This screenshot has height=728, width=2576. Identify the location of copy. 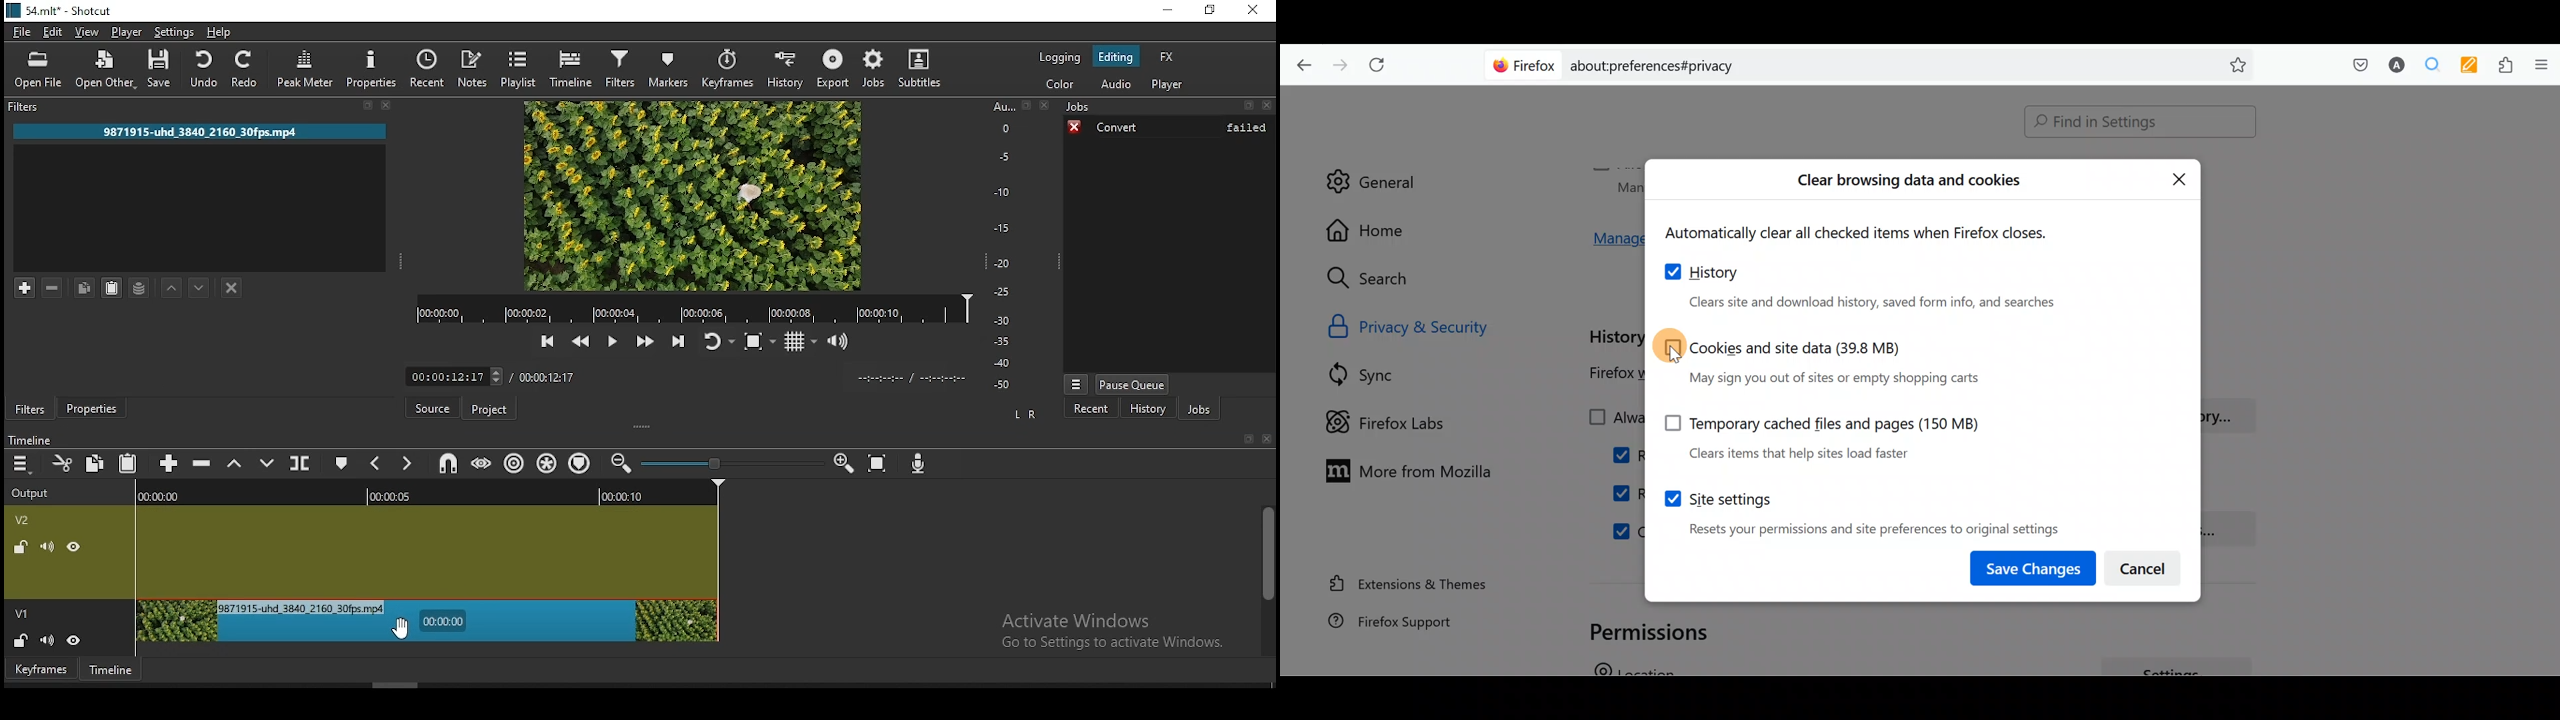
(95, 462).